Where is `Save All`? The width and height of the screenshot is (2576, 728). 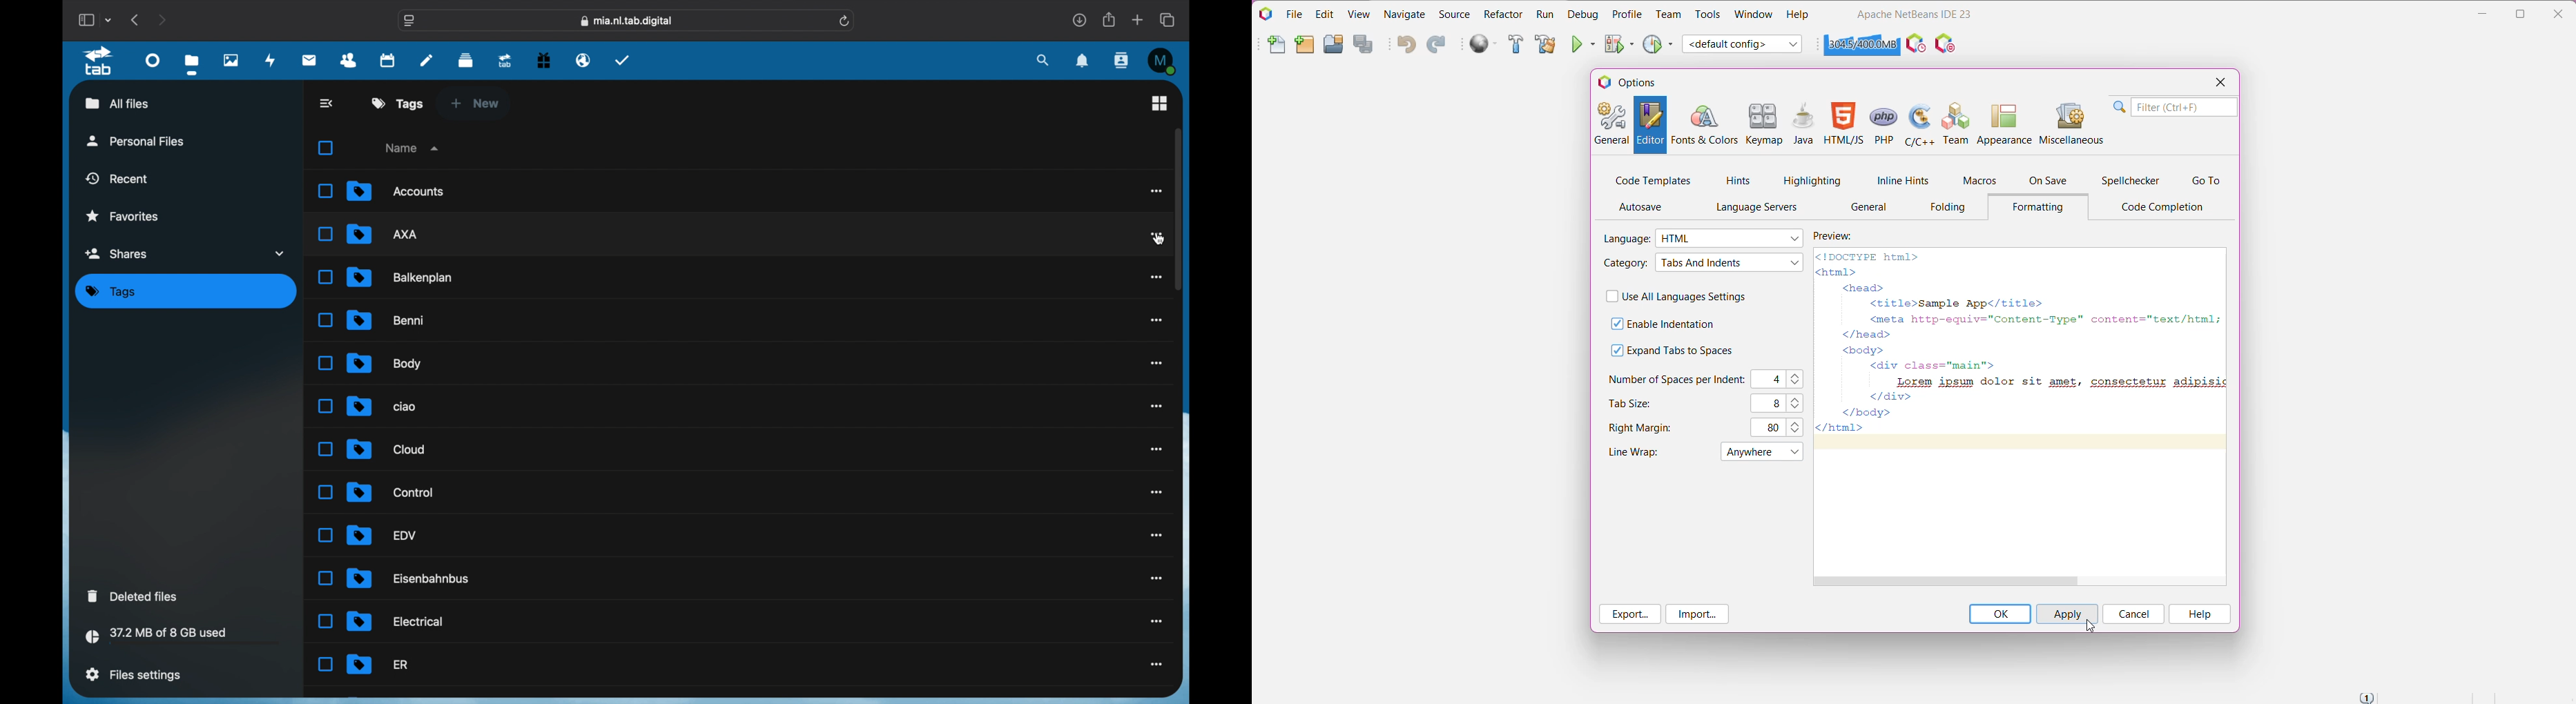 Save All is located at coordinates (1366, 45).